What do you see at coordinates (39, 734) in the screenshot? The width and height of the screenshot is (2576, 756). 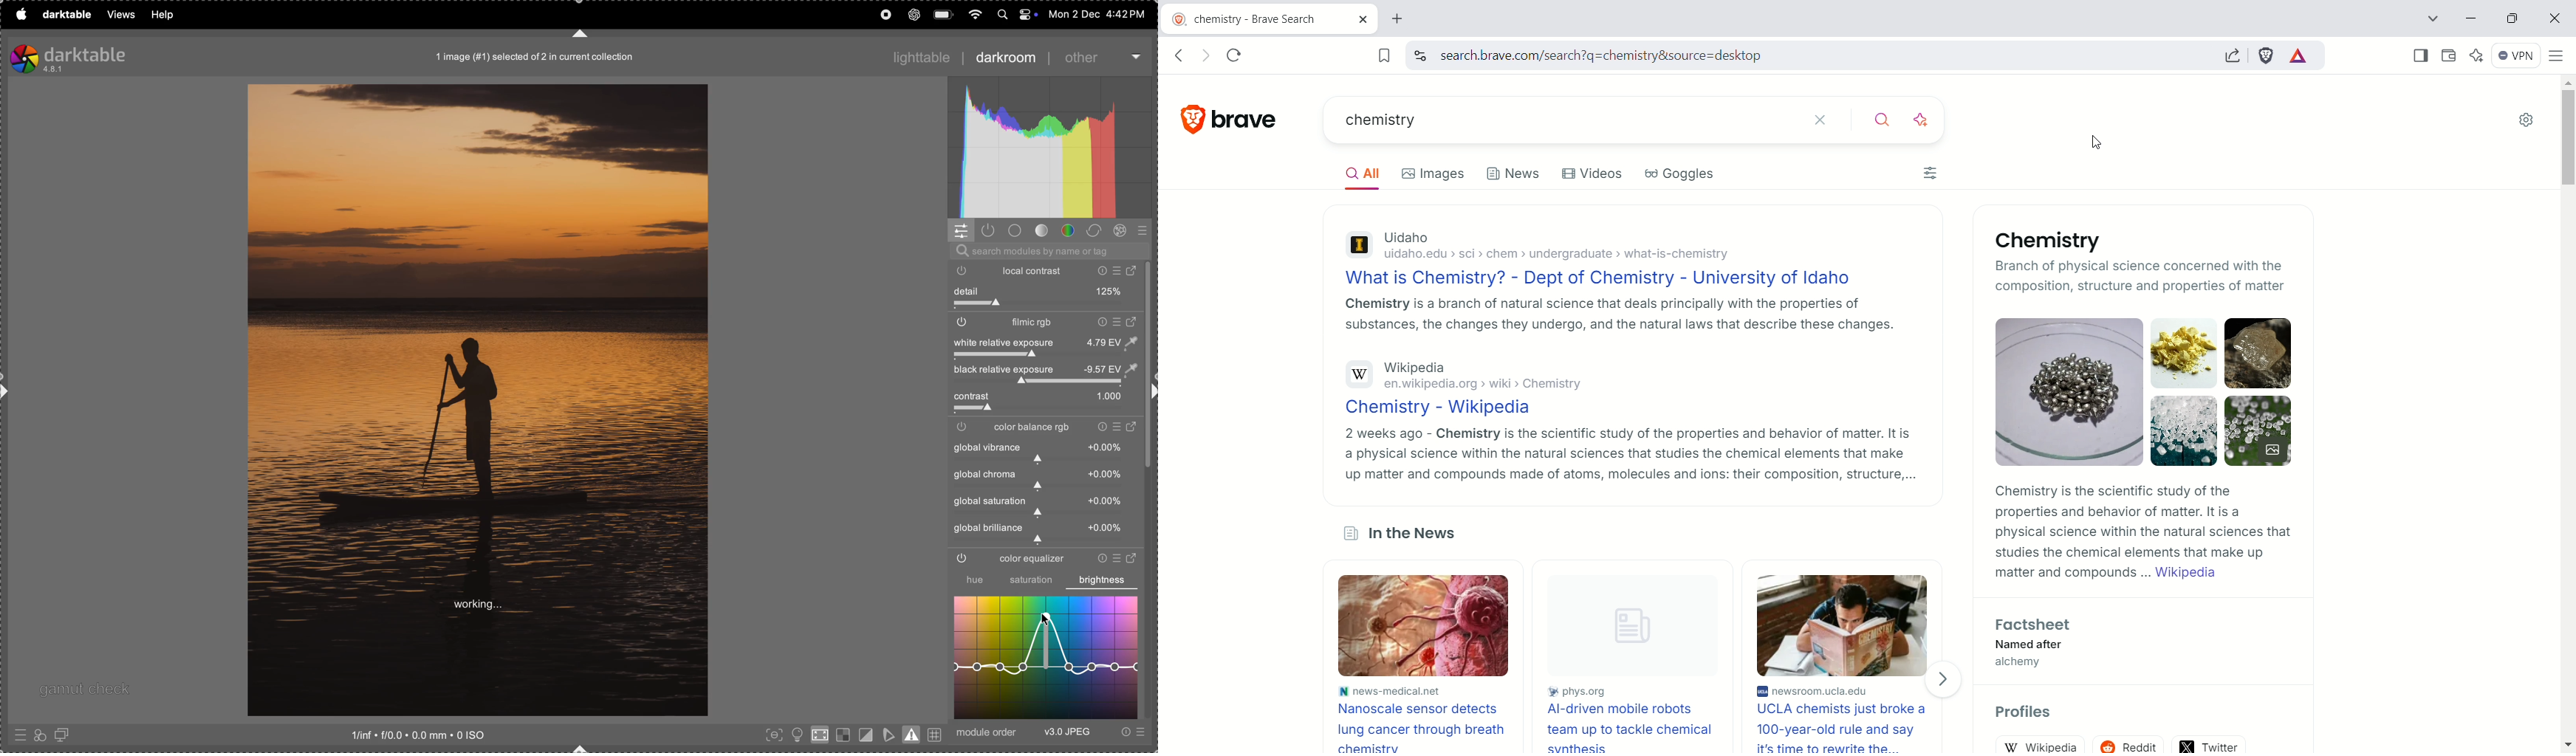 I see `apply filter` at bounding box center [39, 734].